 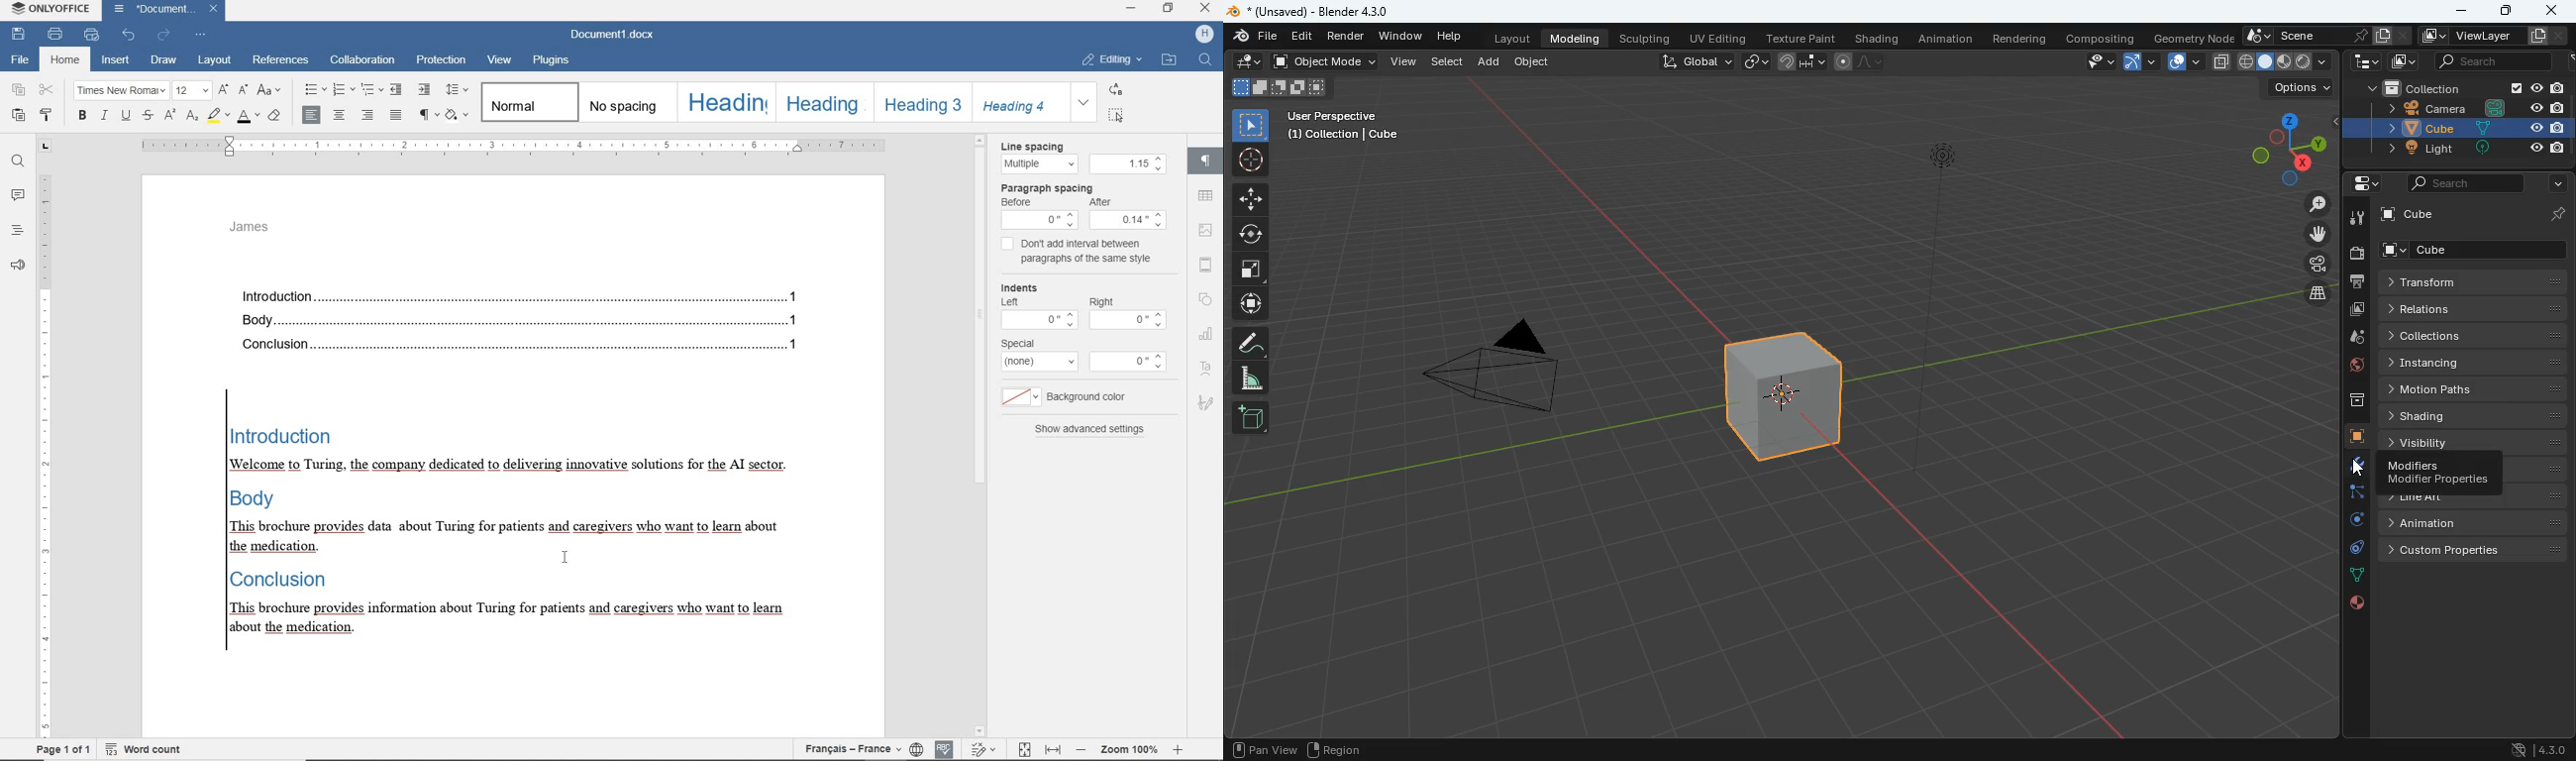 I want to click on menu, so click(x=1130, y=219).